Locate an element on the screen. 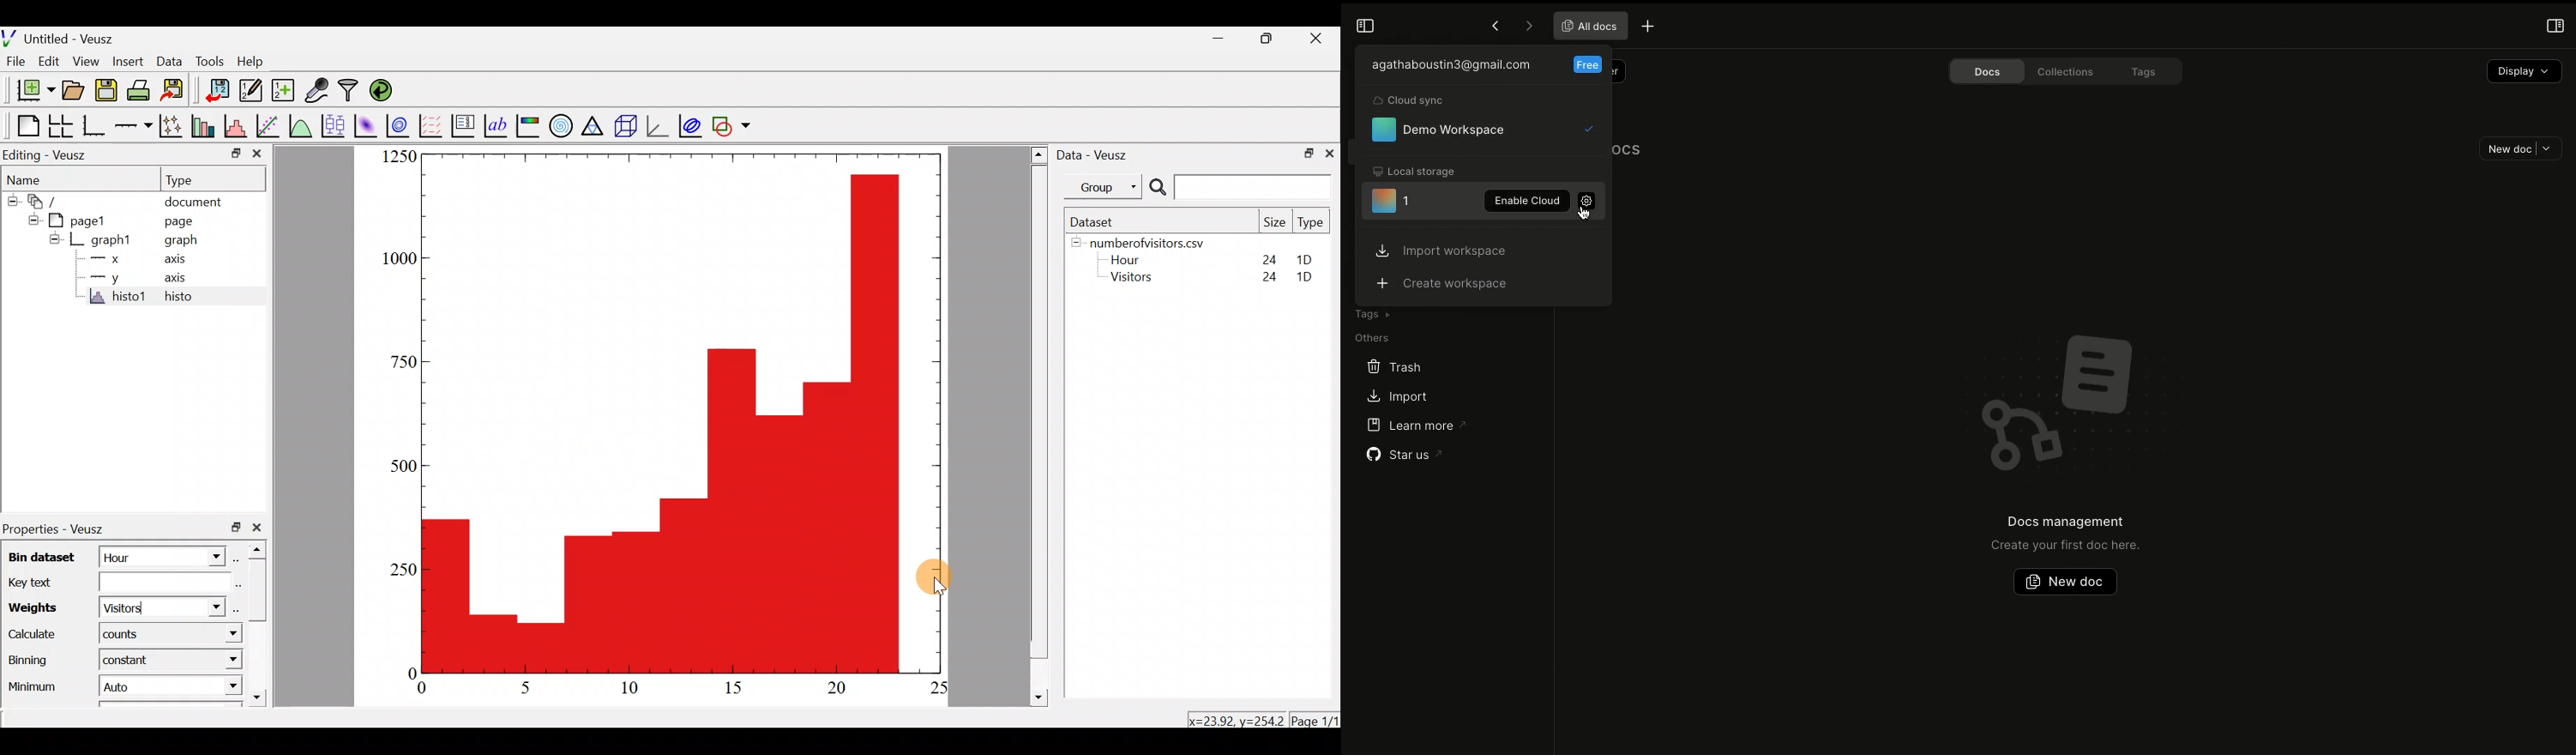 The width and height of the screenshot is (2576, 756). Edit text is located at coordinates (238, 586).